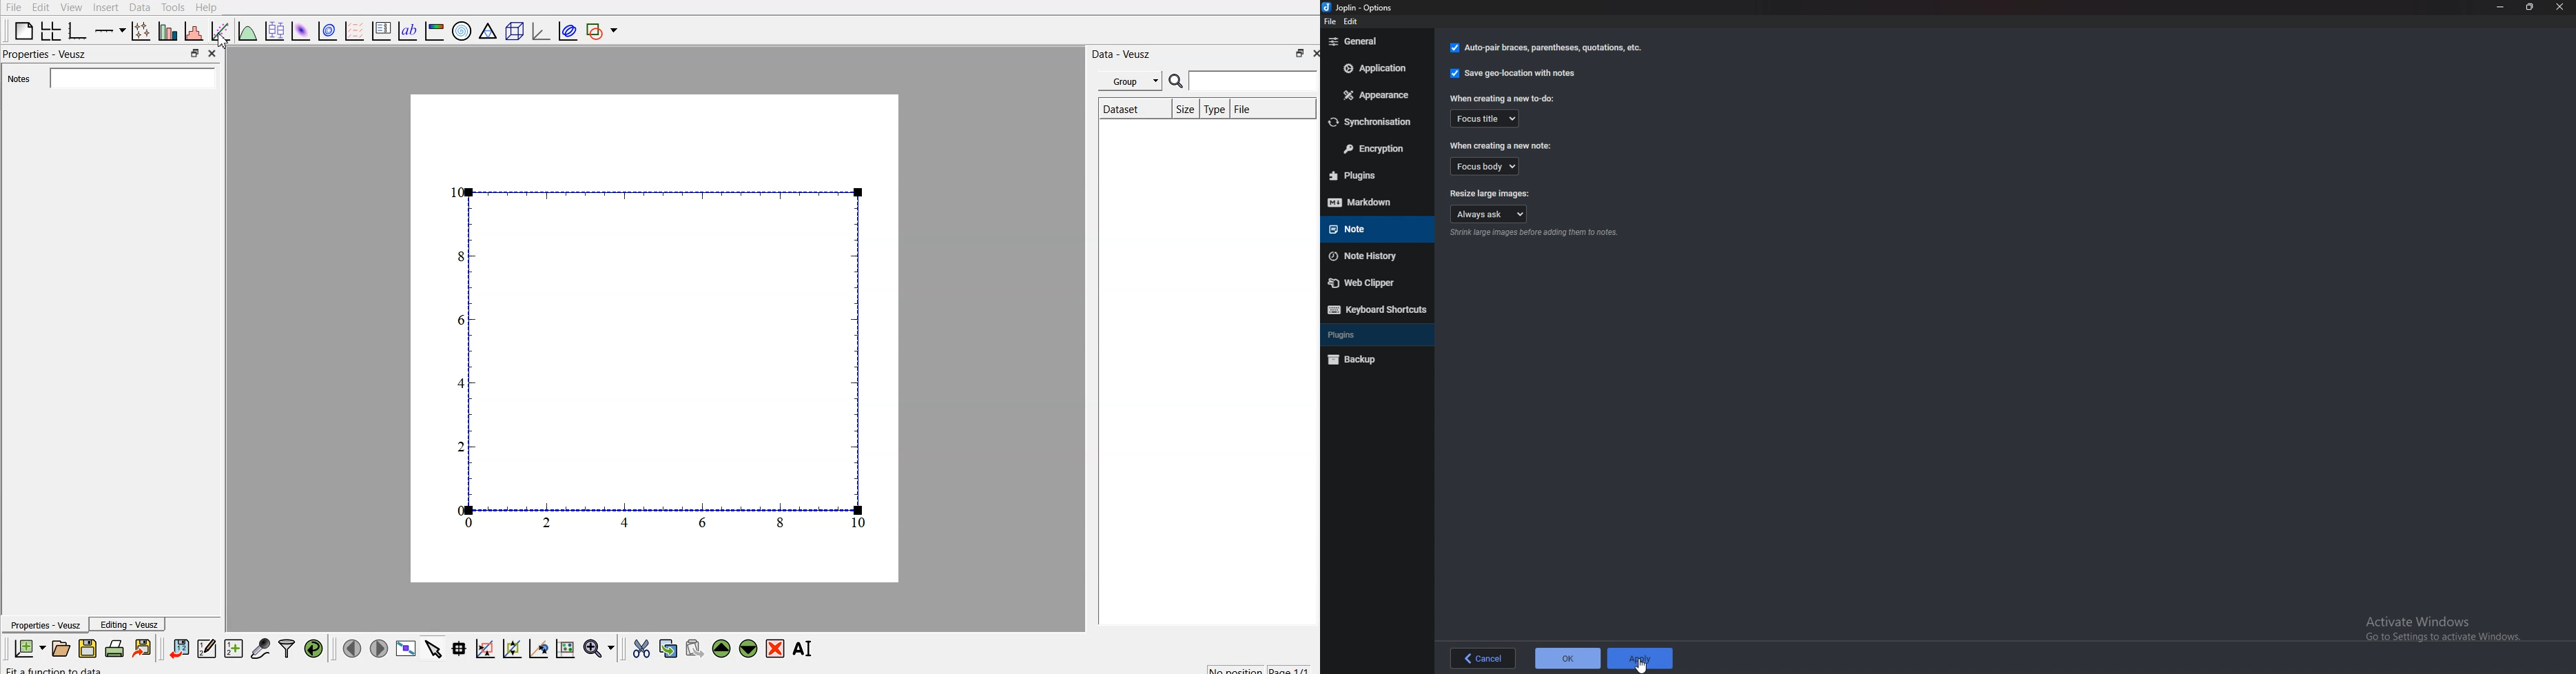  I want to click on appearance, so click(1377, 96).